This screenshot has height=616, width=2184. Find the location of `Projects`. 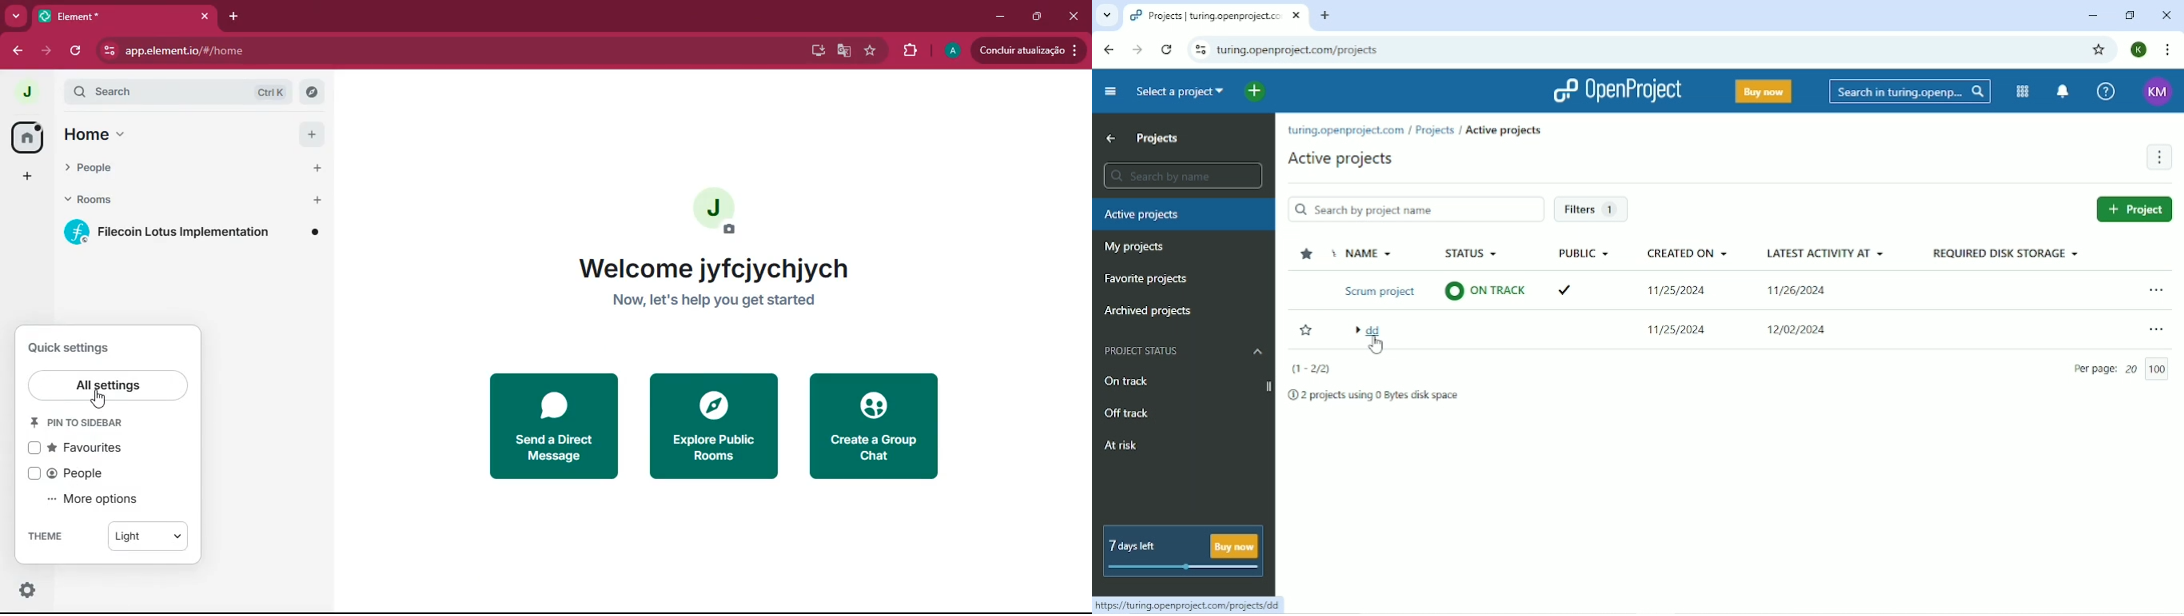

Projects is located at coordinates (1156, 140).